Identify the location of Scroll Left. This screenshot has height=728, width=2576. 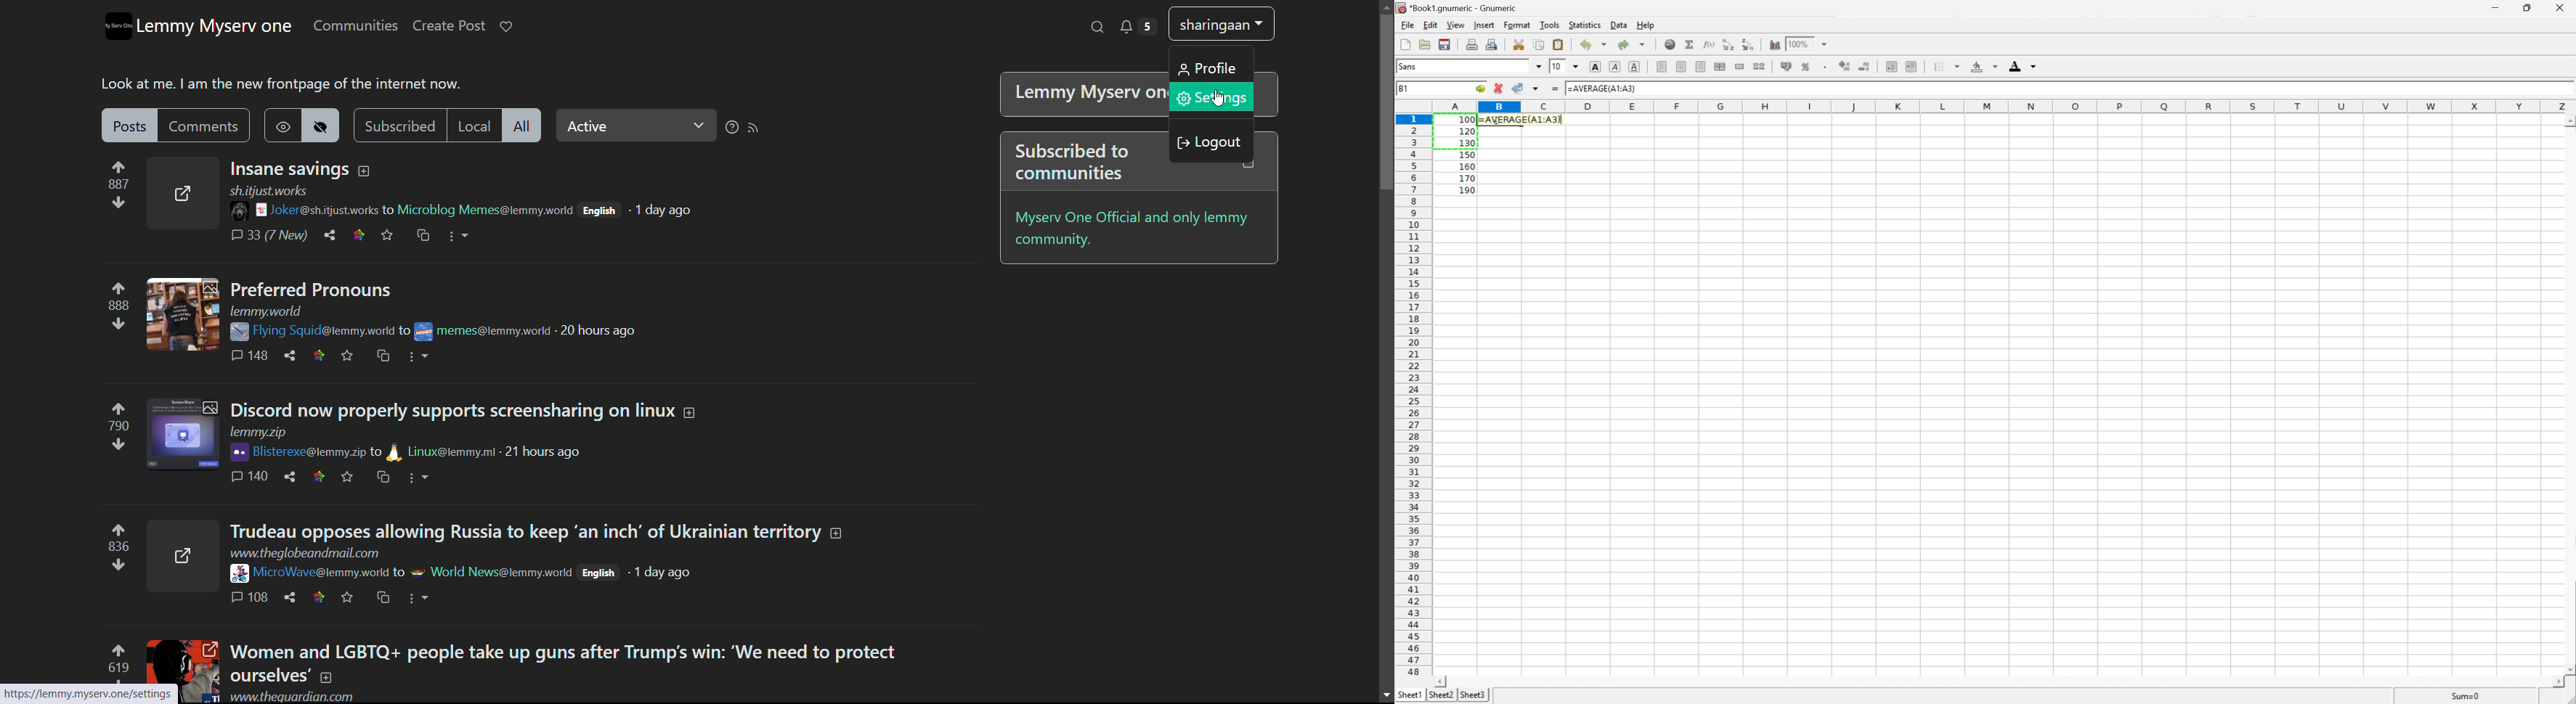
(1443, 680).